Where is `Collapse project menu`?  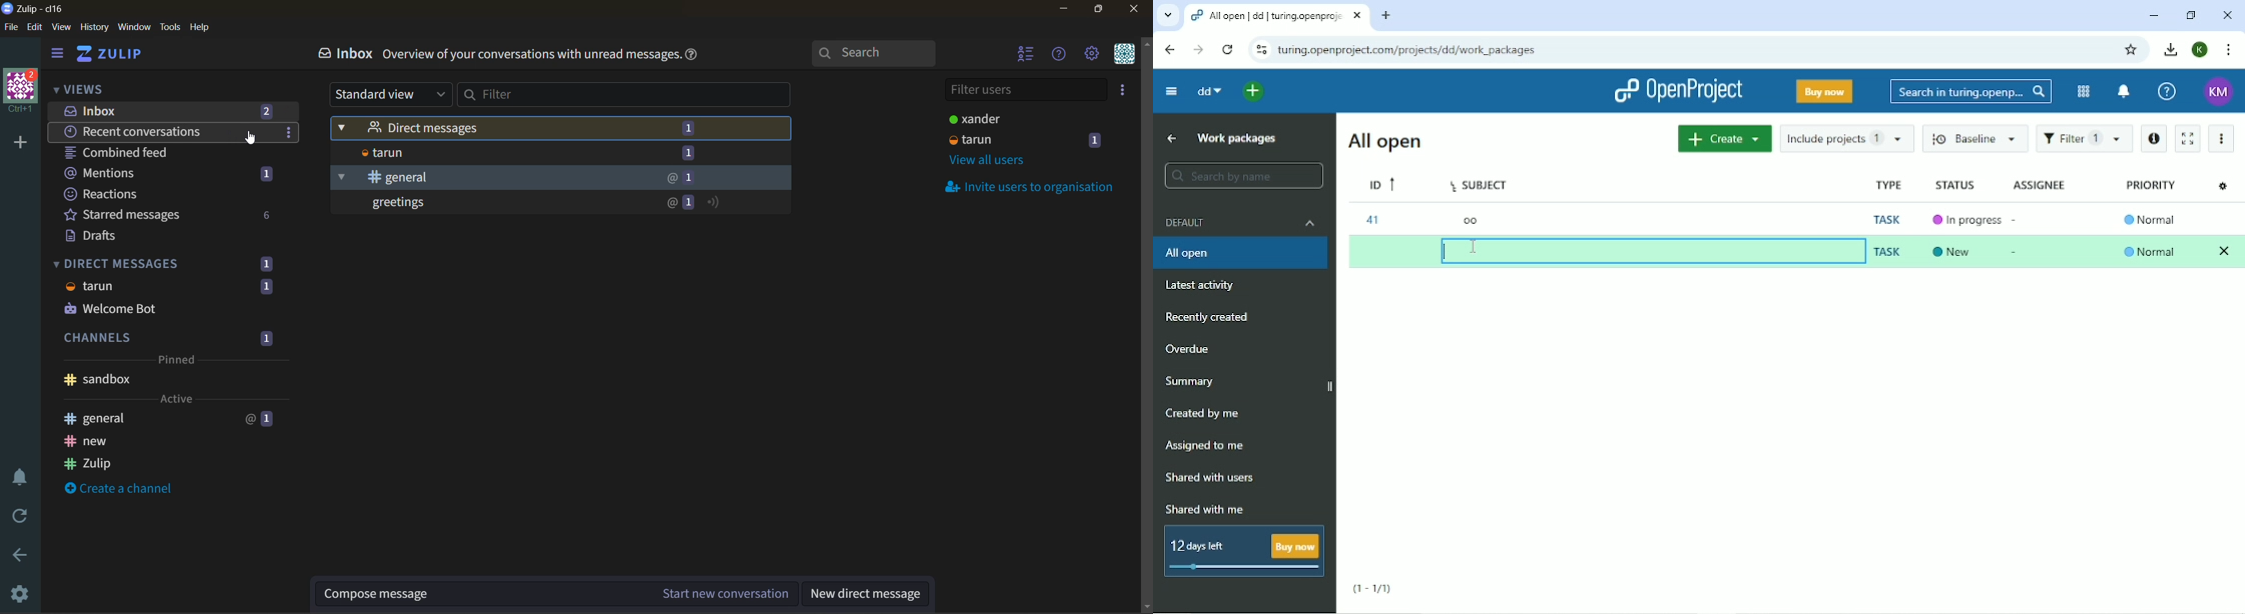 Collapse project menu is located at coordinates (1172, 92).